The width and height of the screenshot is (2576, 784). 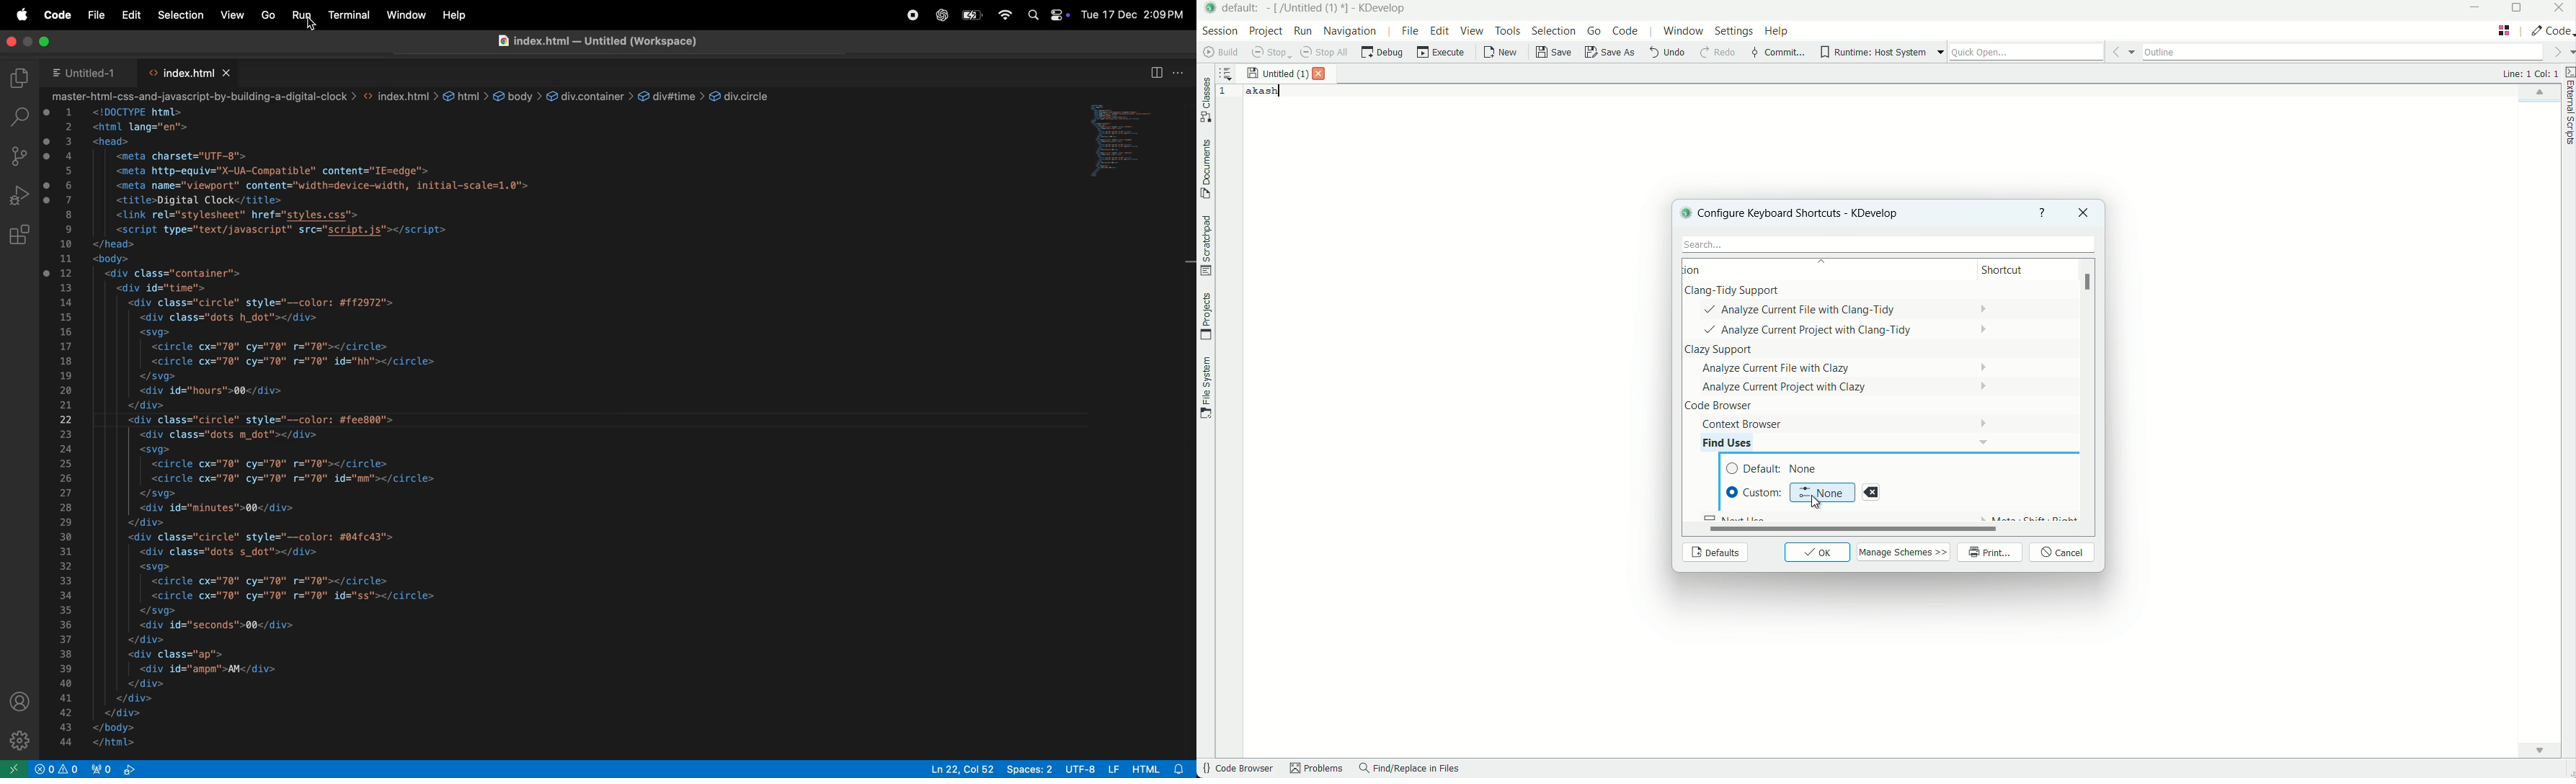 I want to click on close window, so click(x=2082, y=213).